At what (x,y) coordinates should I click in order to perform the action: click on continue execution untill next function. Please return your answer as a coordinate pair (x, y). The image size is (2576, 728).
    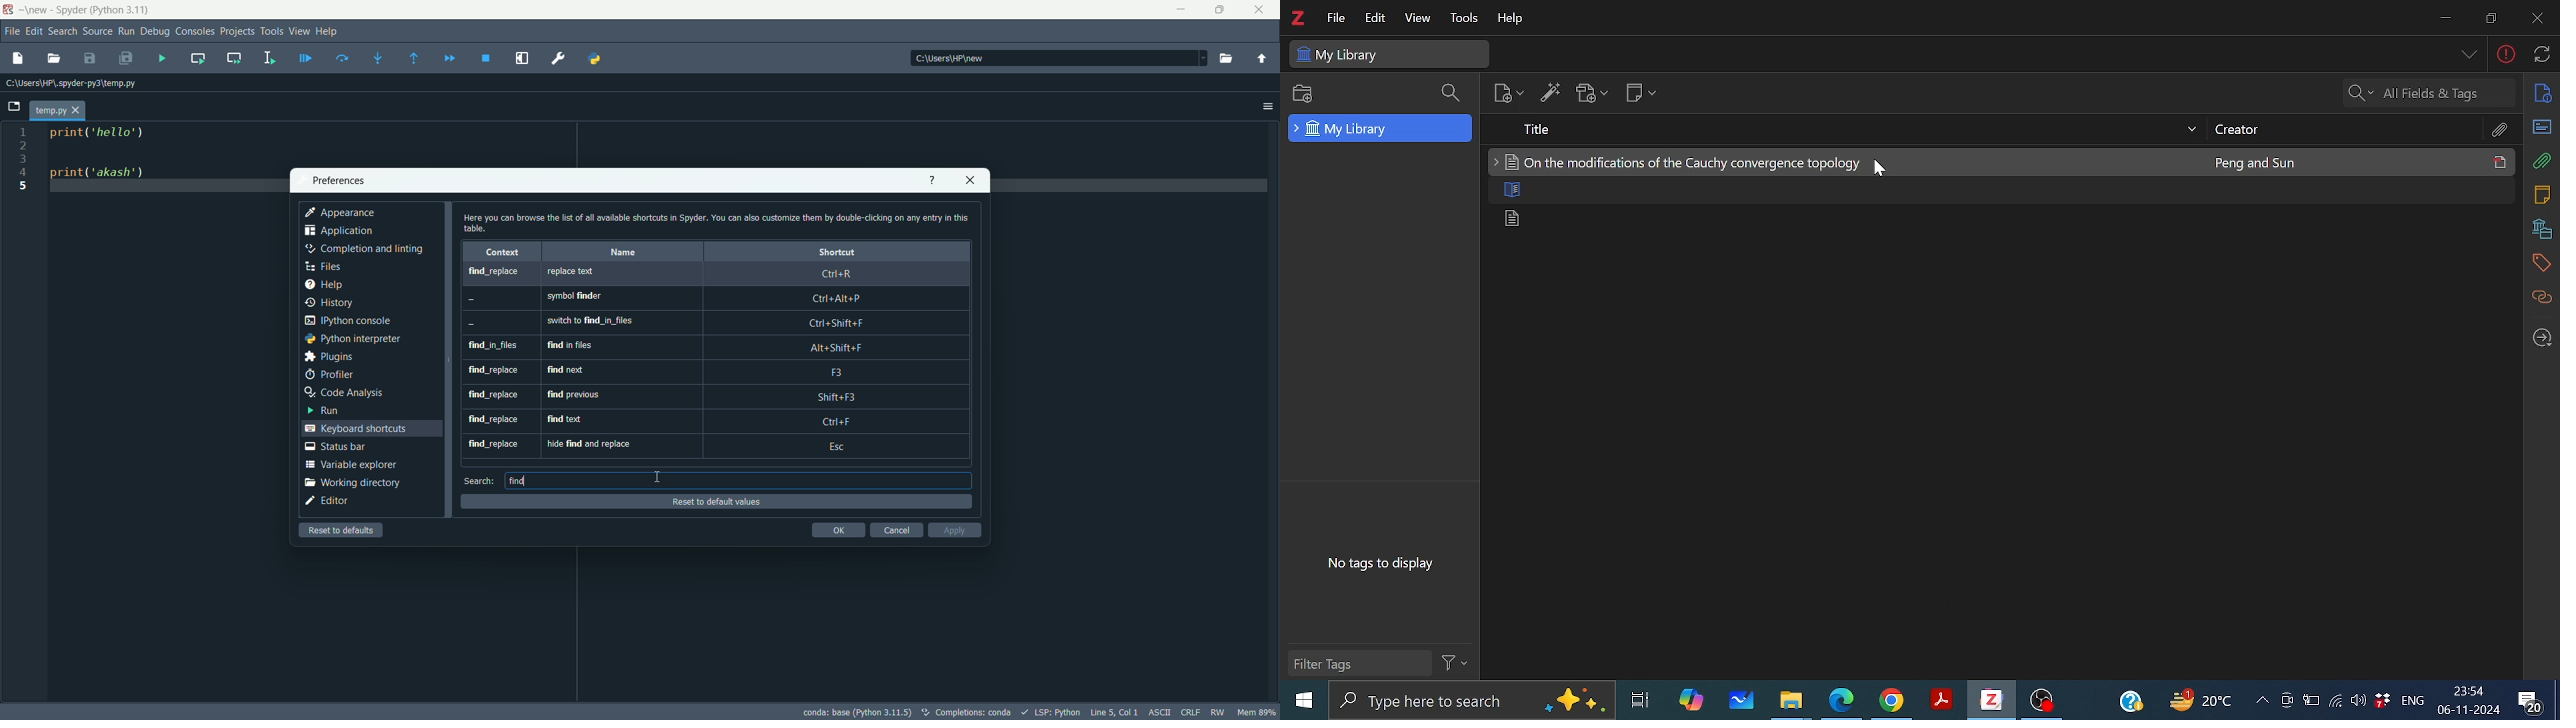
    Looking at the image, I should click on (415, 57).